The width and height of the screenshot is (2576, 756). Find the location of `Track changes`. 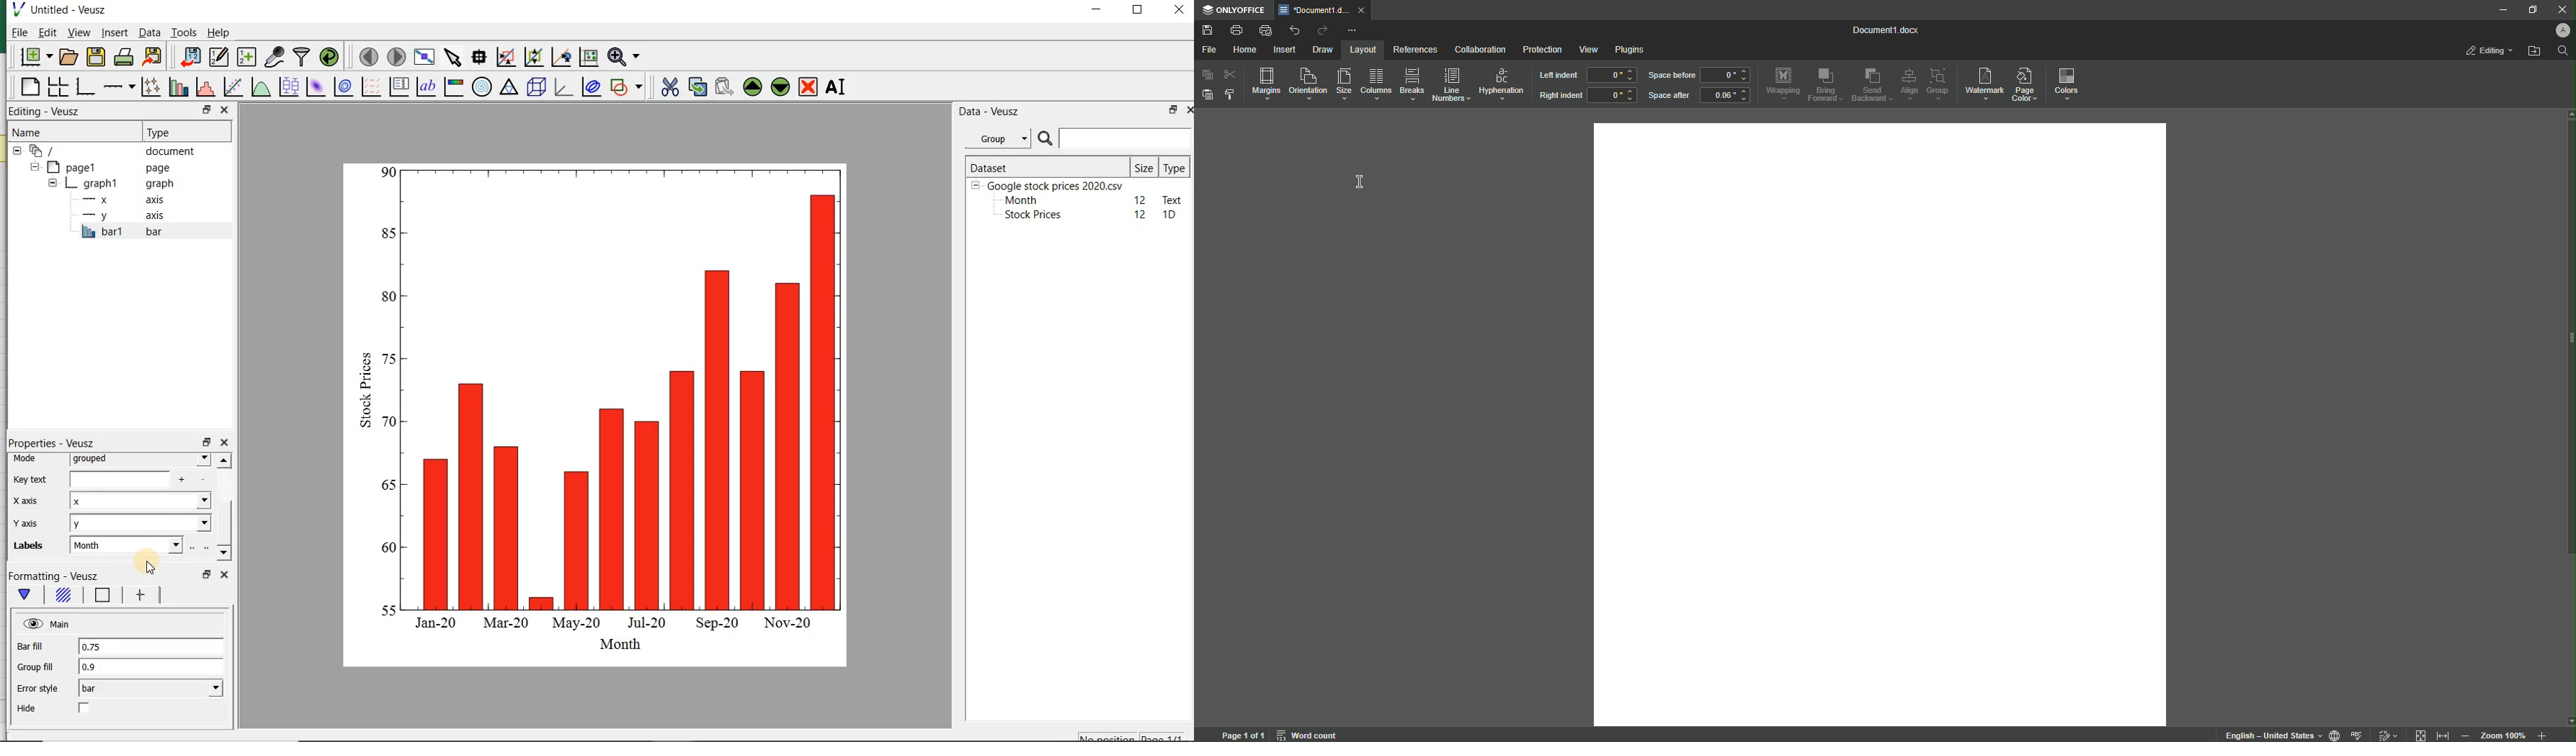

Track changes is located at coordinates (2389, 731).